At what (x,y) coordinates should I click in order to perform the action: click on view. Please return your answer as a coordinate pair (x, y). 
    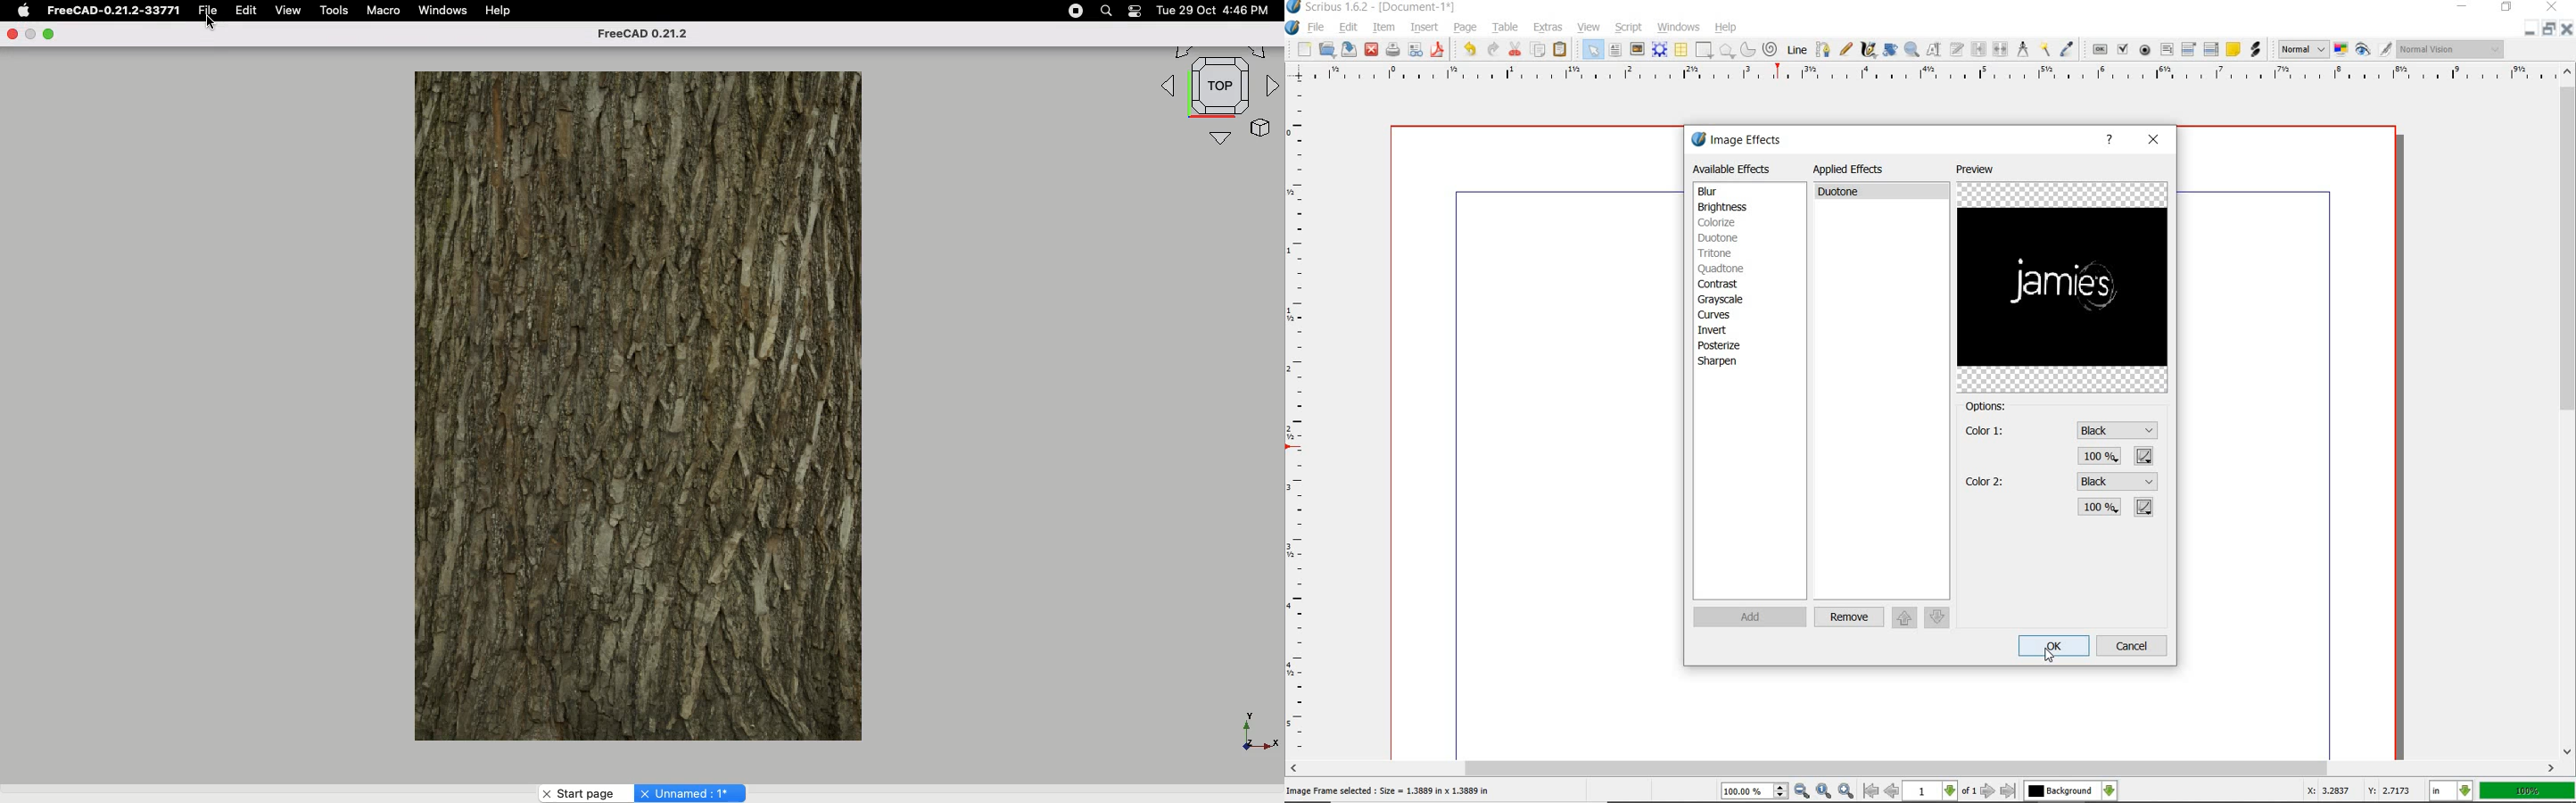
    Looking at the image, I should click on (1589, 27).